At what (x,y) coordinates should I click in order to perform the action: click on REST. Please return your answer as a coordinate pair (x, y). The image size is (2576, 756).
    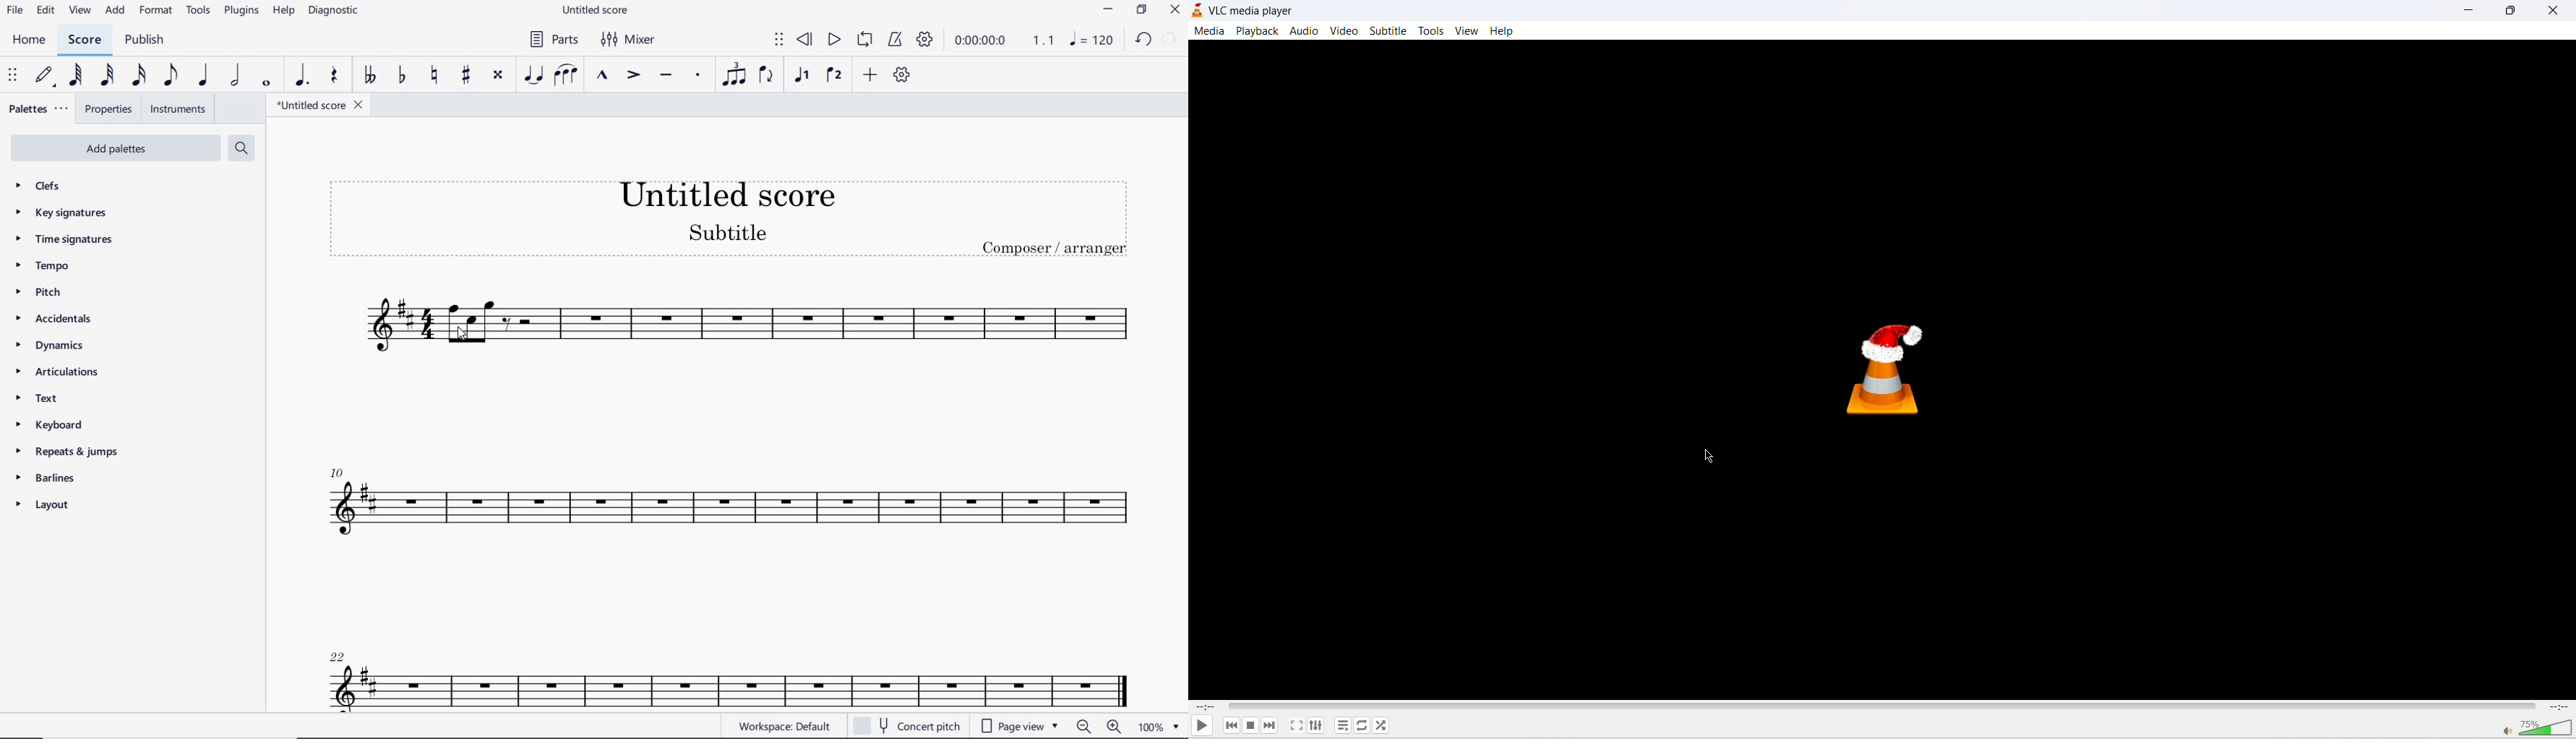
    Looking at the image, I should click on (333, 76).